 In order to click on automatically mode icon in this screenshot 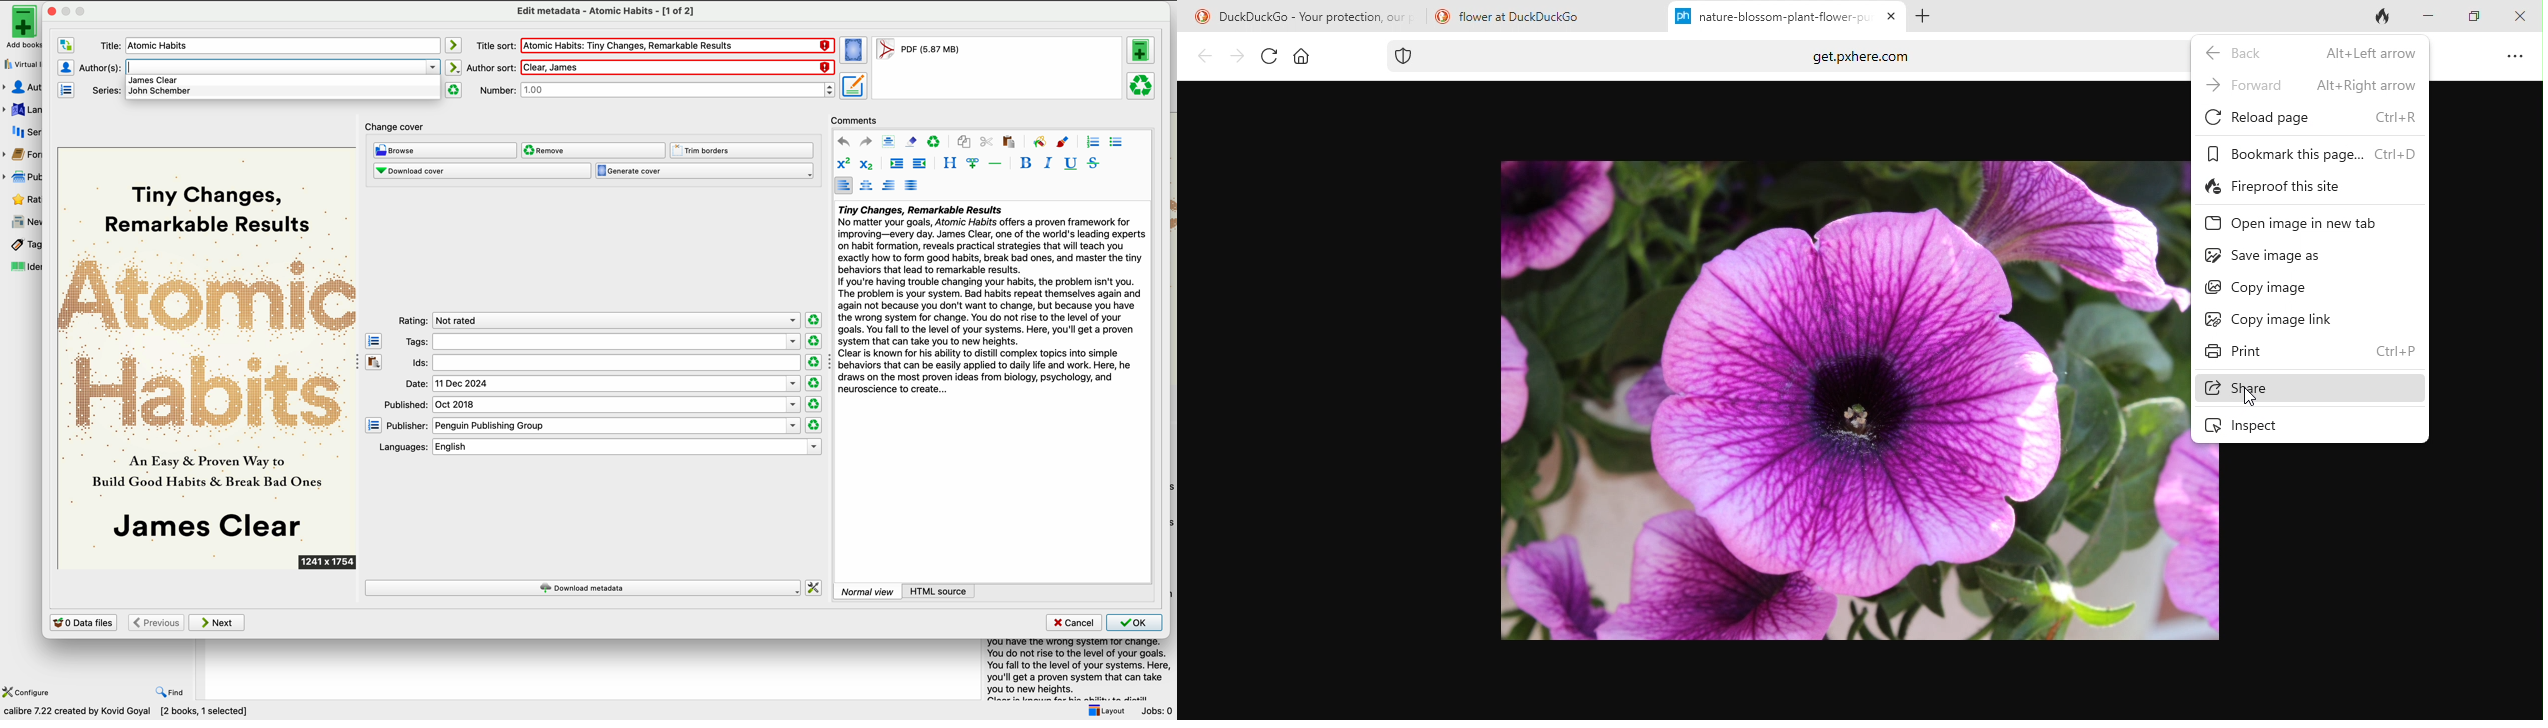, I will do `click(455, 67)`.